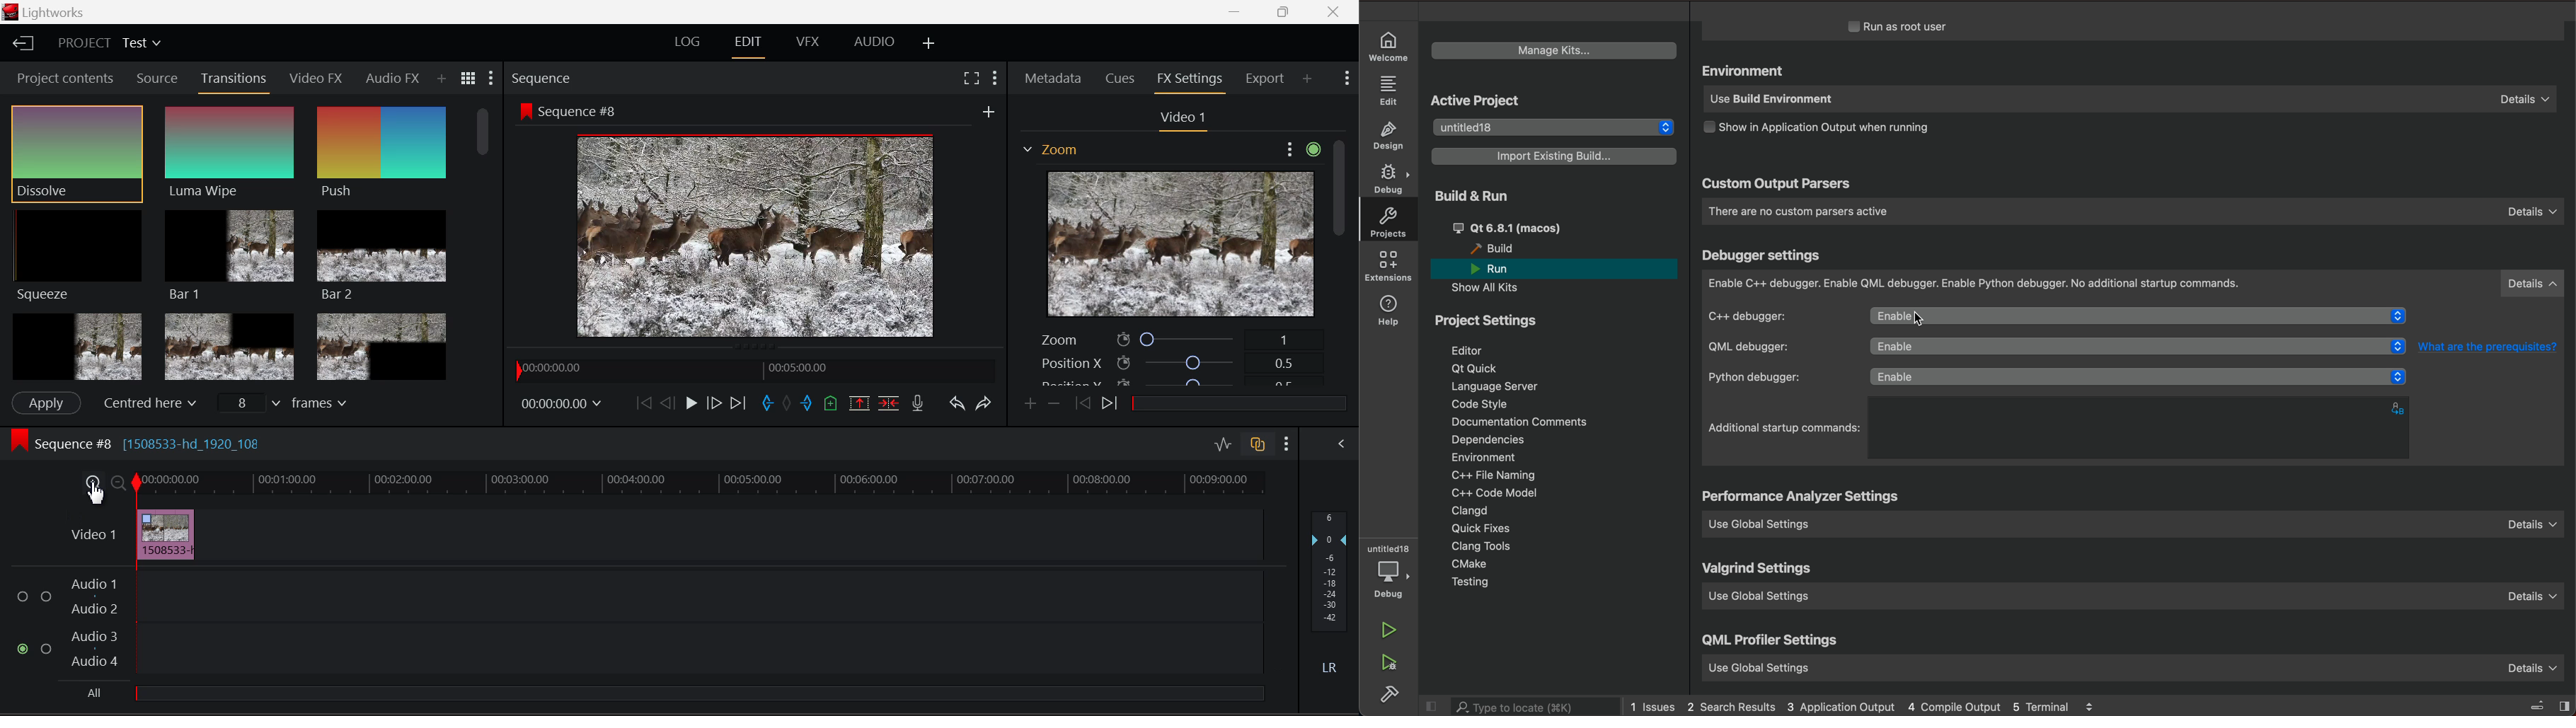 This screenshot has height=728, width=2576. Describe the element at coordinates (756, 216) in the screenshot. I see `Sequence Preview Screen` at that location.